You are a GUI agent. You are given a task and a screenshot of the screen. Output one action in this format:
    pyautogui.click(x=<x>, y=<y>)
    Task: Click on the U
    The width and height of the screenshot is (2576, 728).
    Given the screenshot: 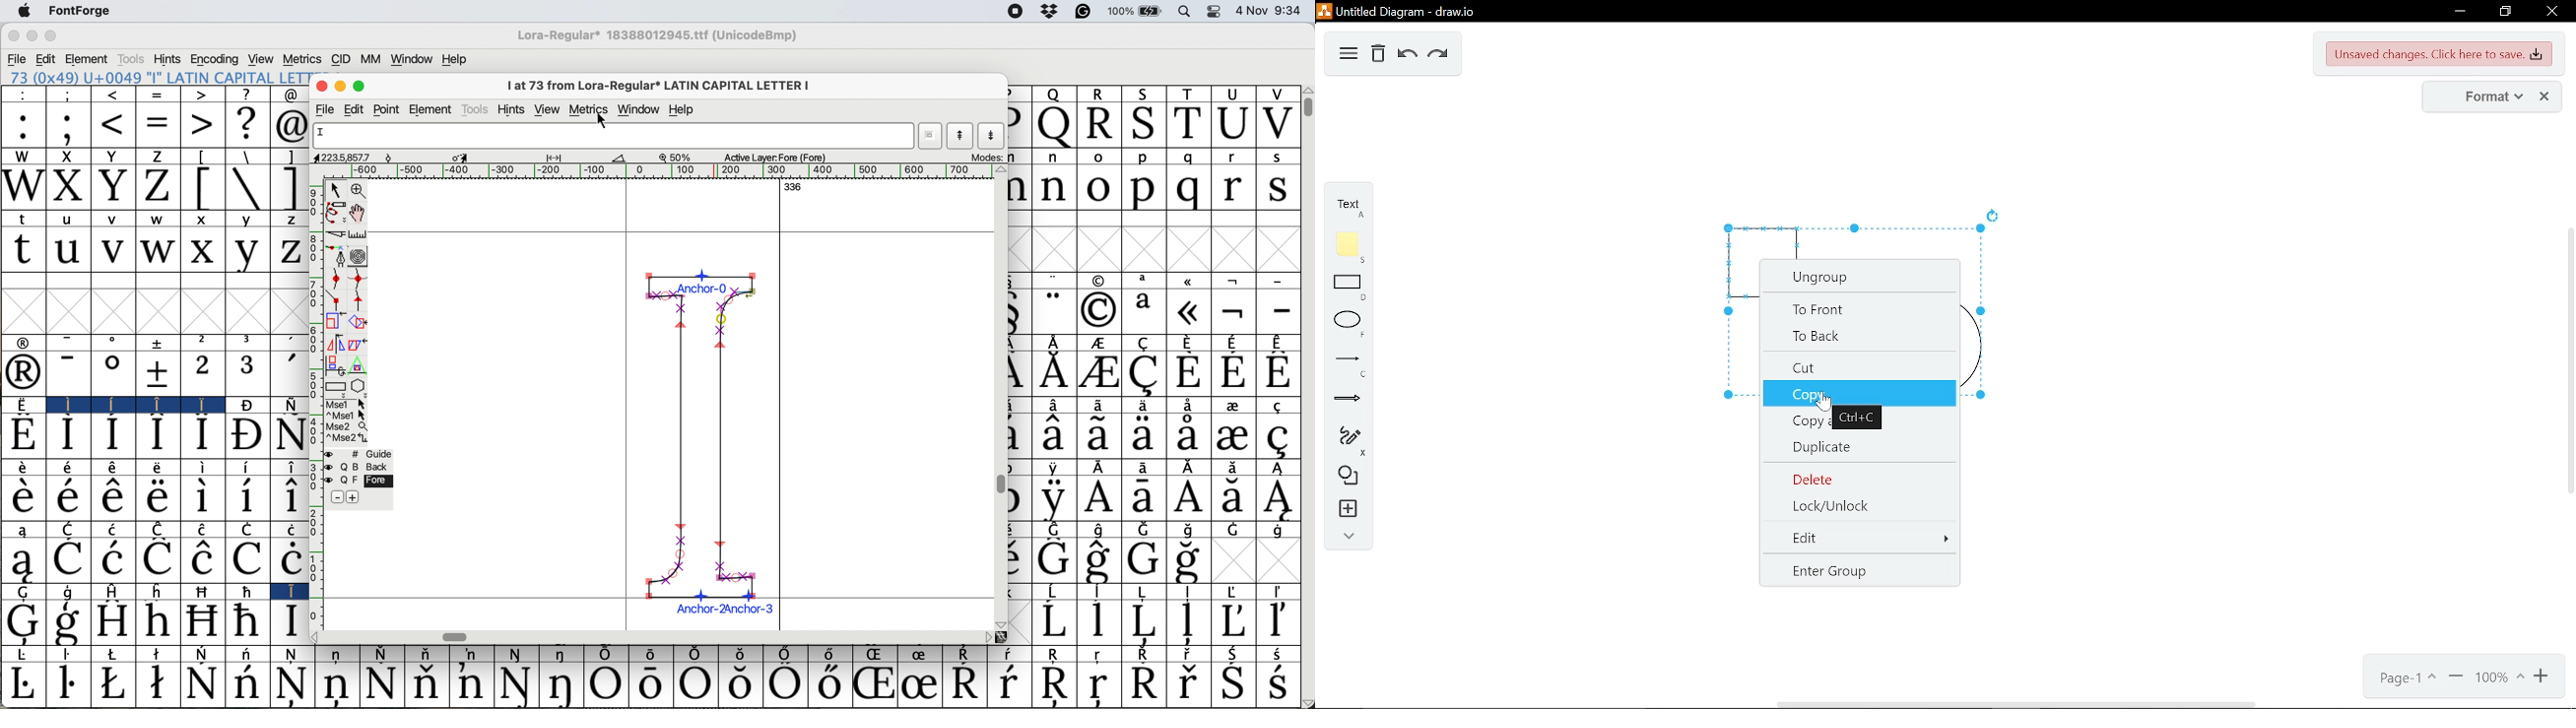 What is the action you would take?
    pyautogui.click(x=1232, y=126)
    